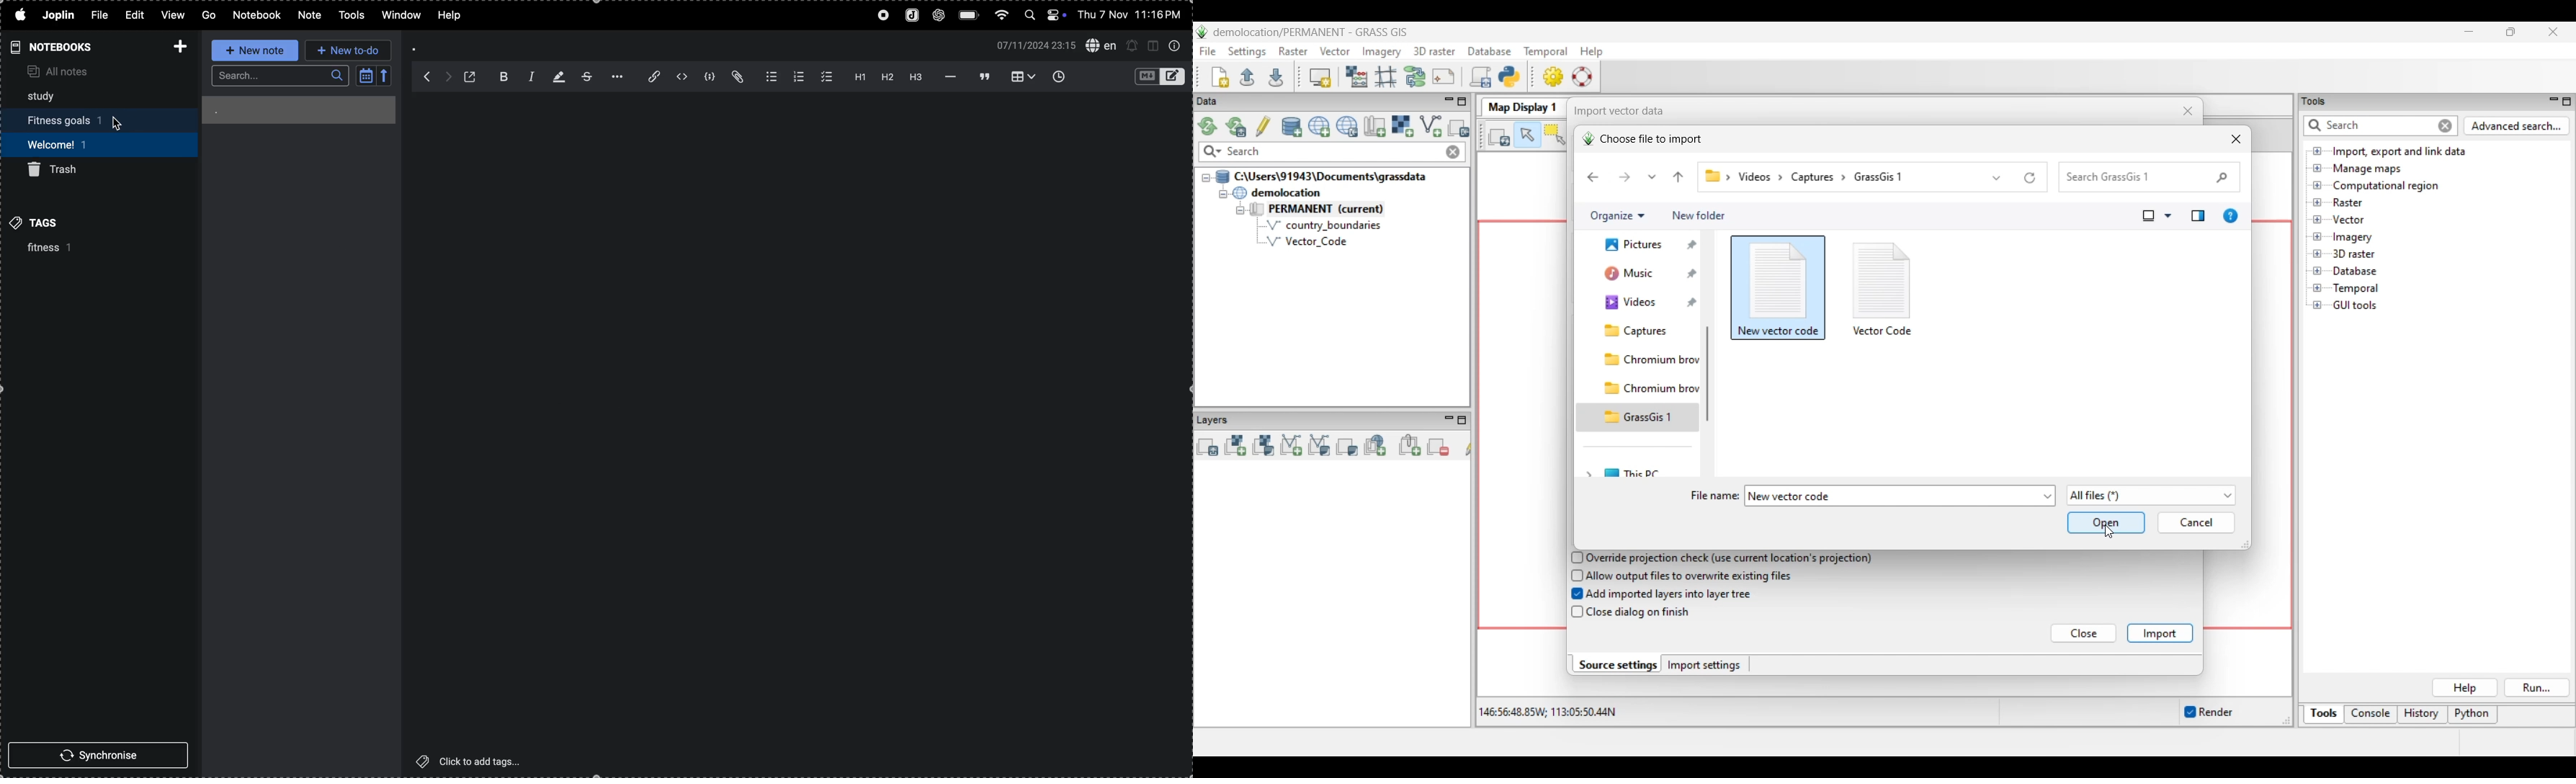  What do you see at coordinates (254, 50) in the screenshot?
I see `new note` at bounding box center [254, 50].